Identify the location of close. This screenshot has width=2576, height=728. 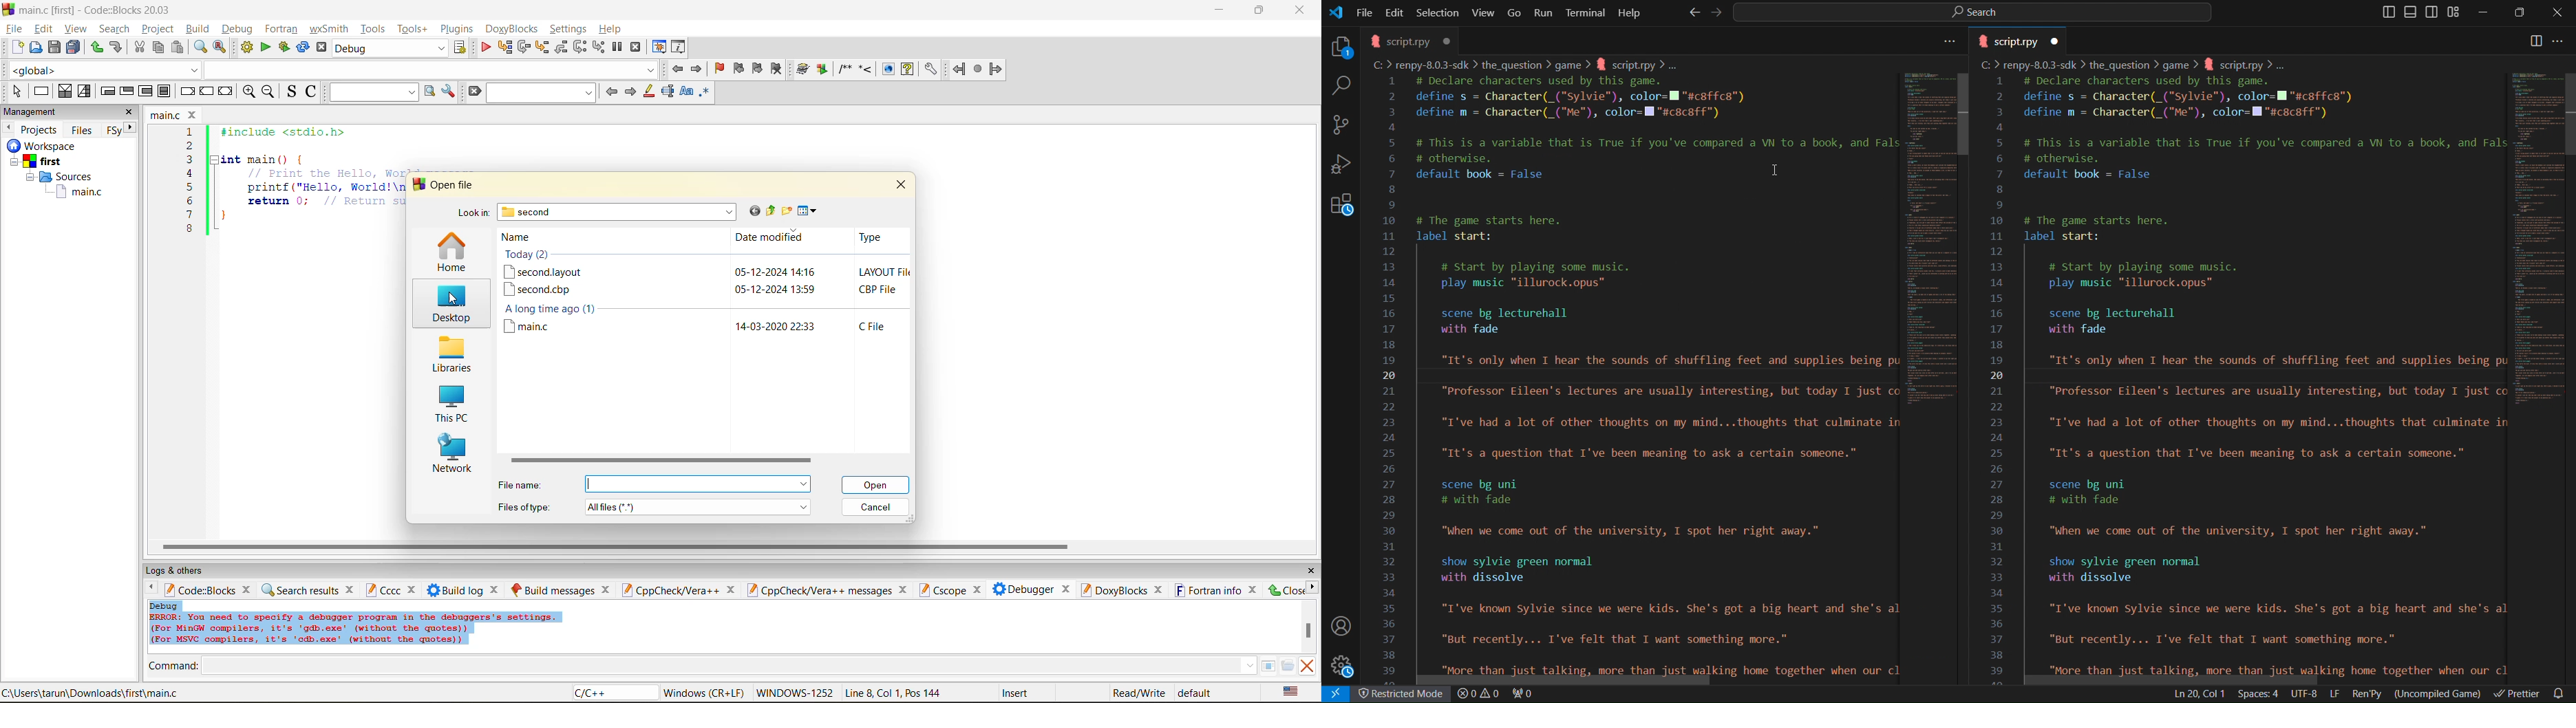
(1066, 587).